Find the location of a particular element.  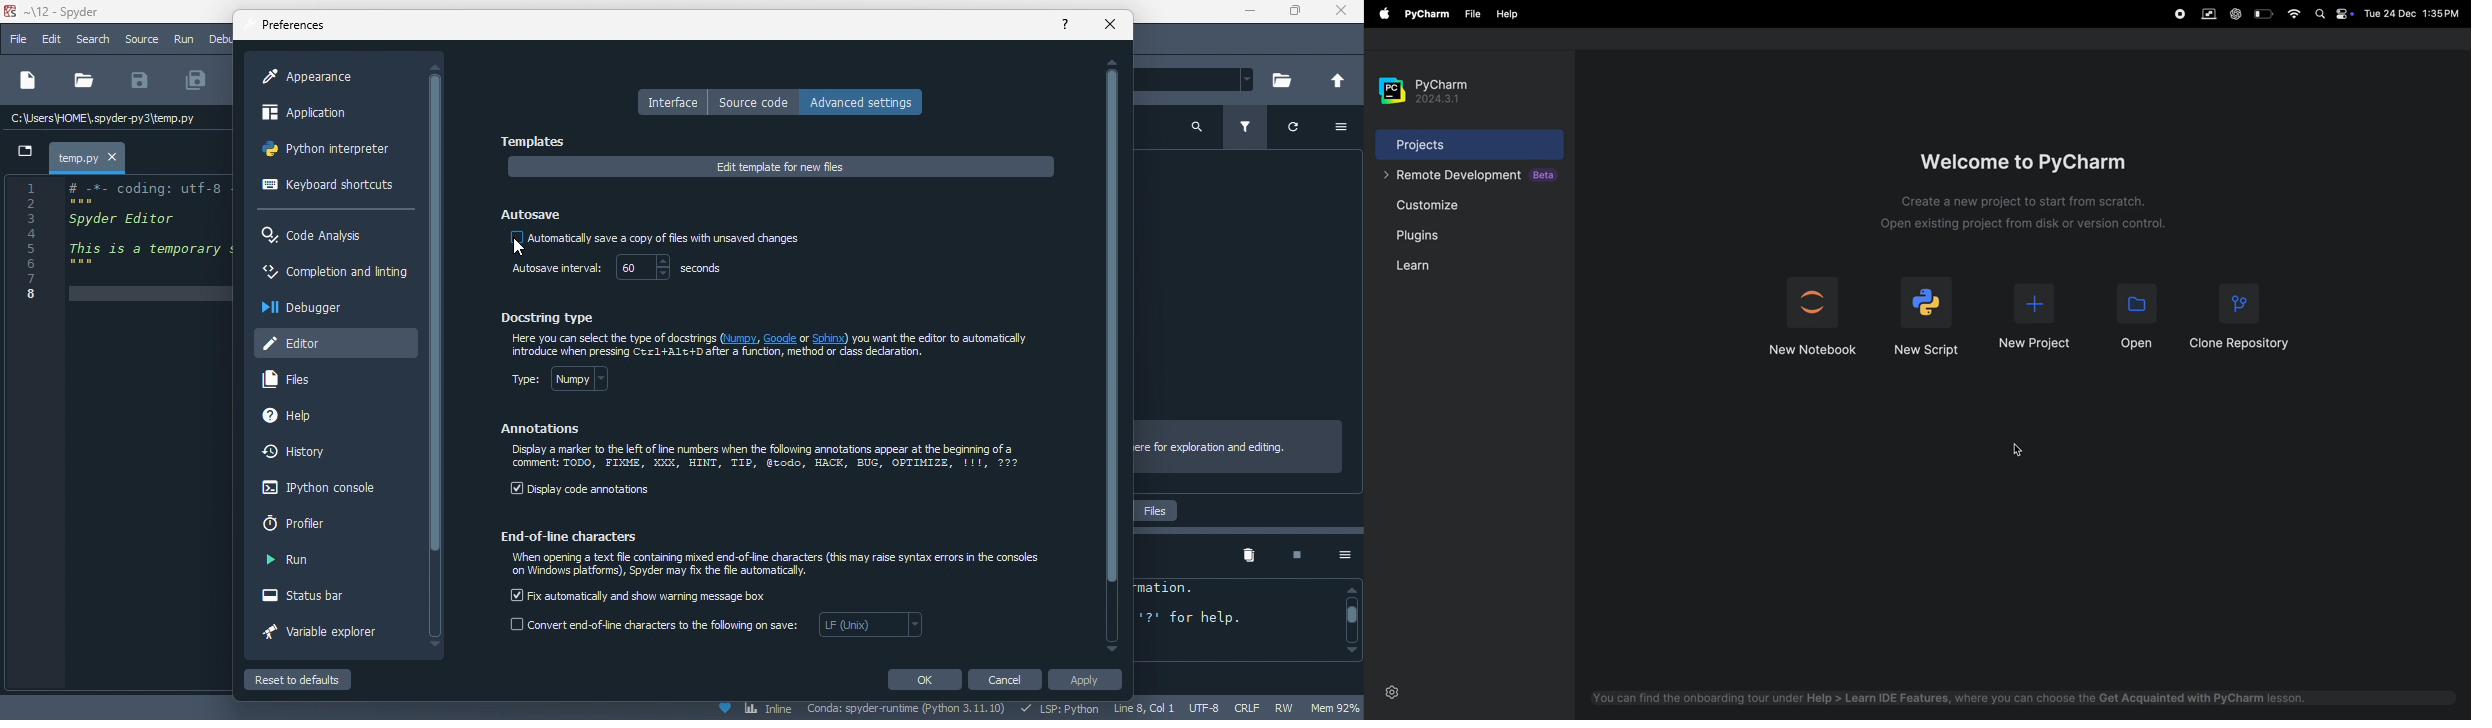

interface is located at coordinates (671, 102).